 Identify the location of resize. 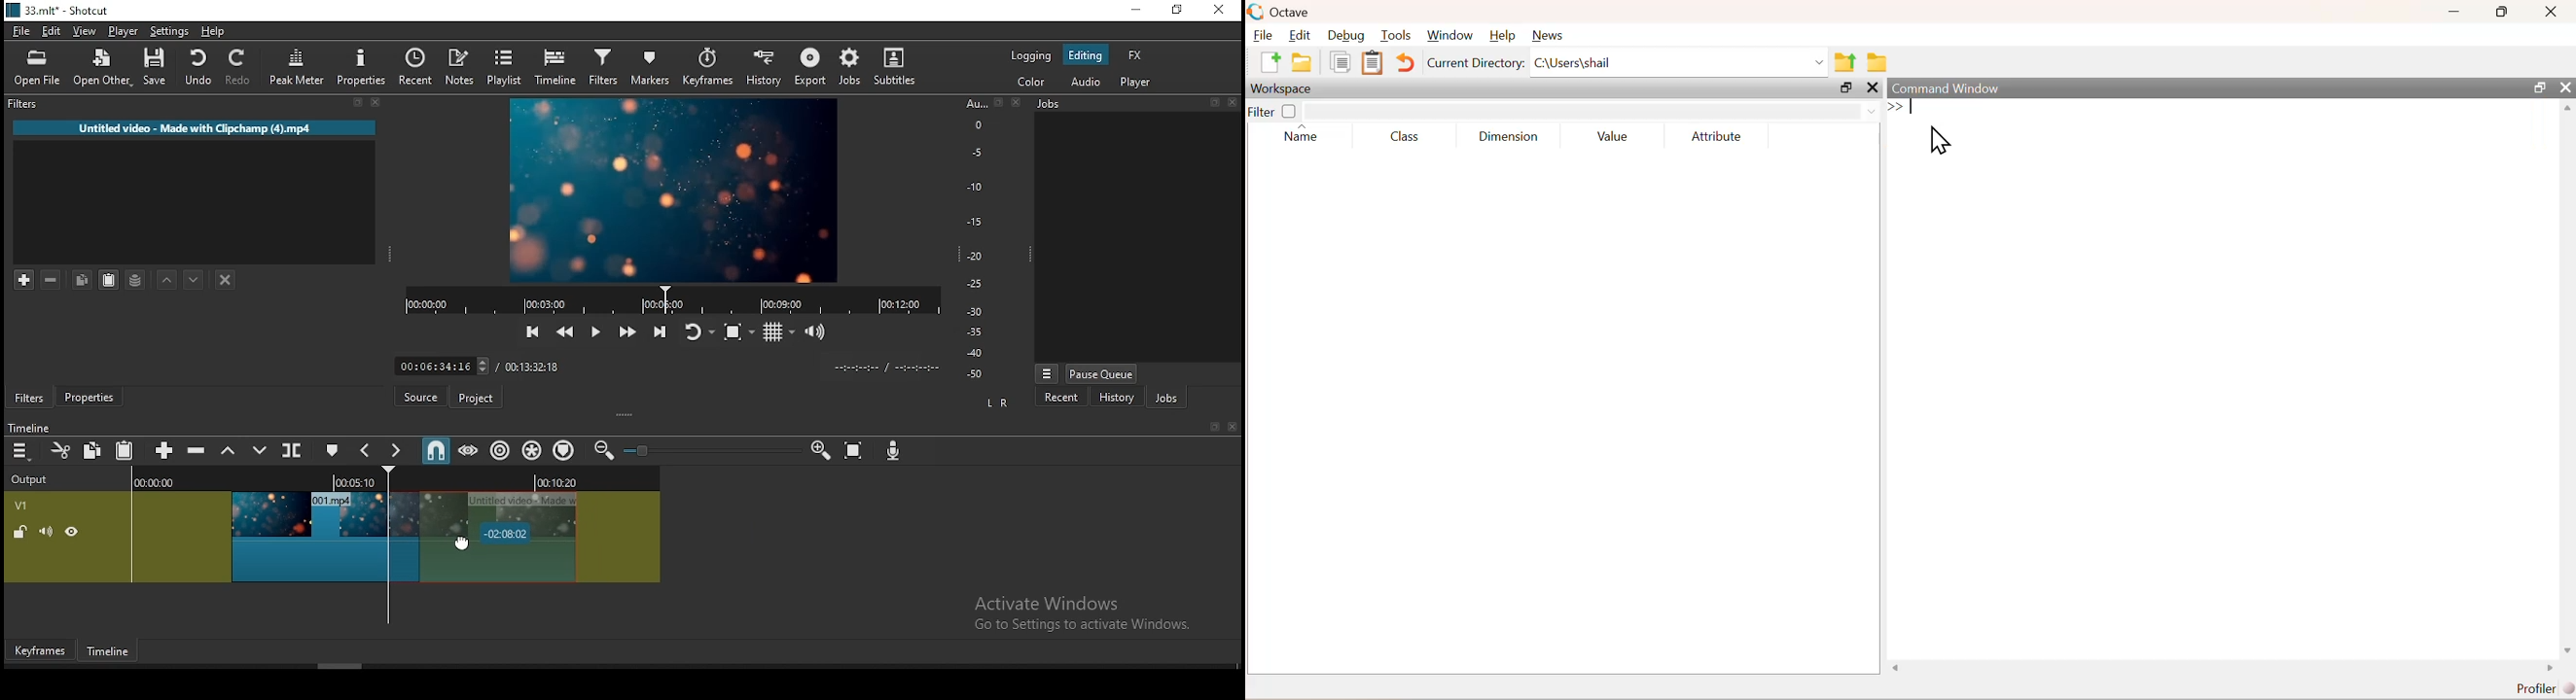
(2539, 87).